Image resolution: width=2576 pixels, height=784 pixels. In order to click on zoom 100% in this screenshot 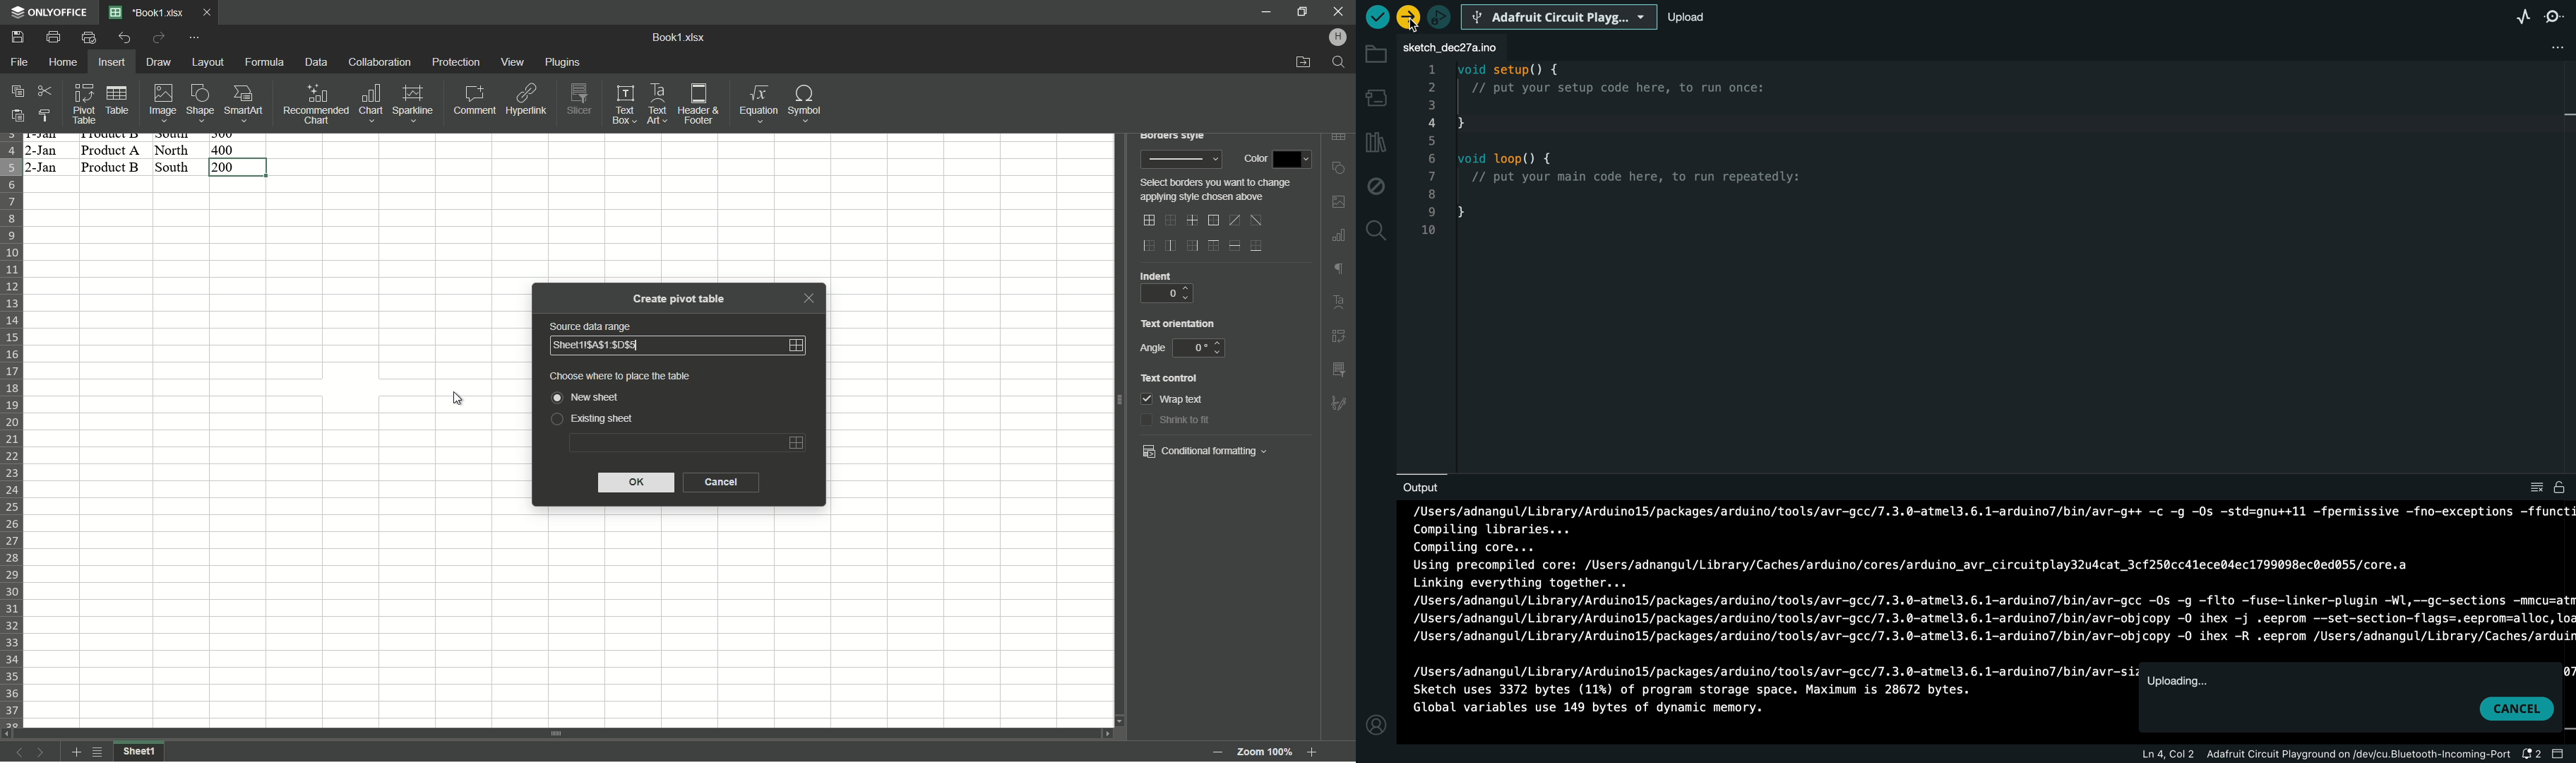, I will do `click(1264, 748)`.